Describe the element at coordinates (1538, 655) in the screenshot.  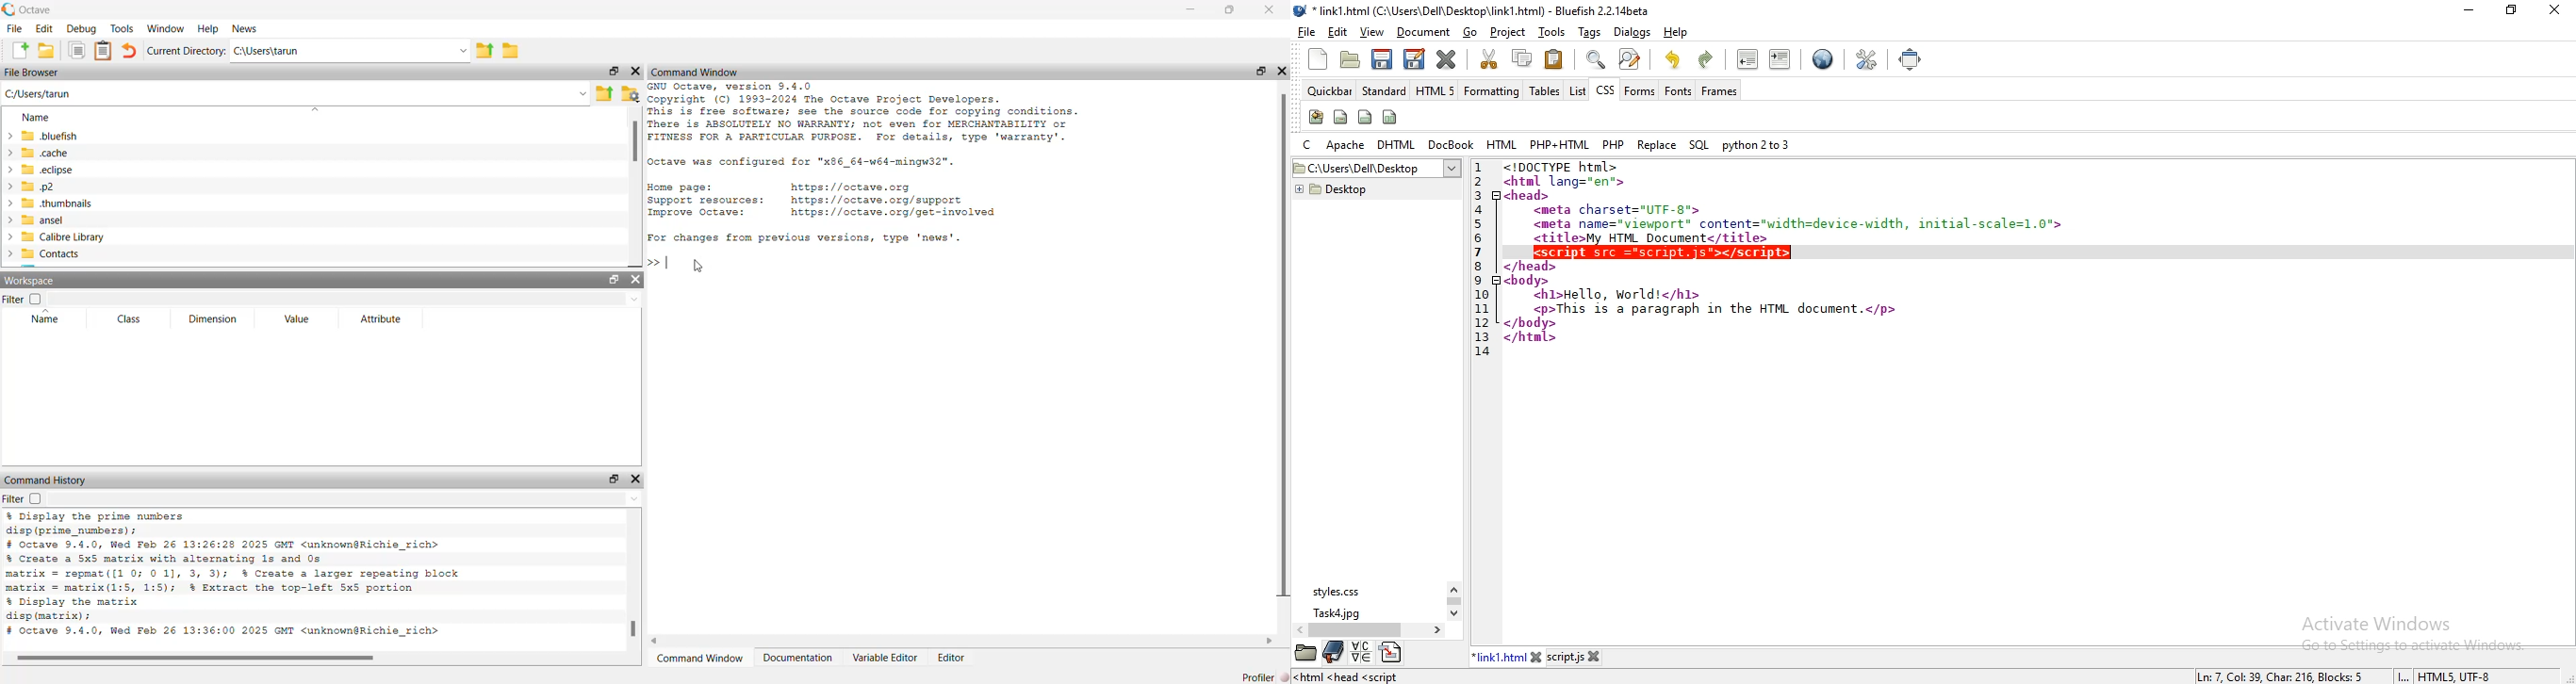
I see `close` at that location.